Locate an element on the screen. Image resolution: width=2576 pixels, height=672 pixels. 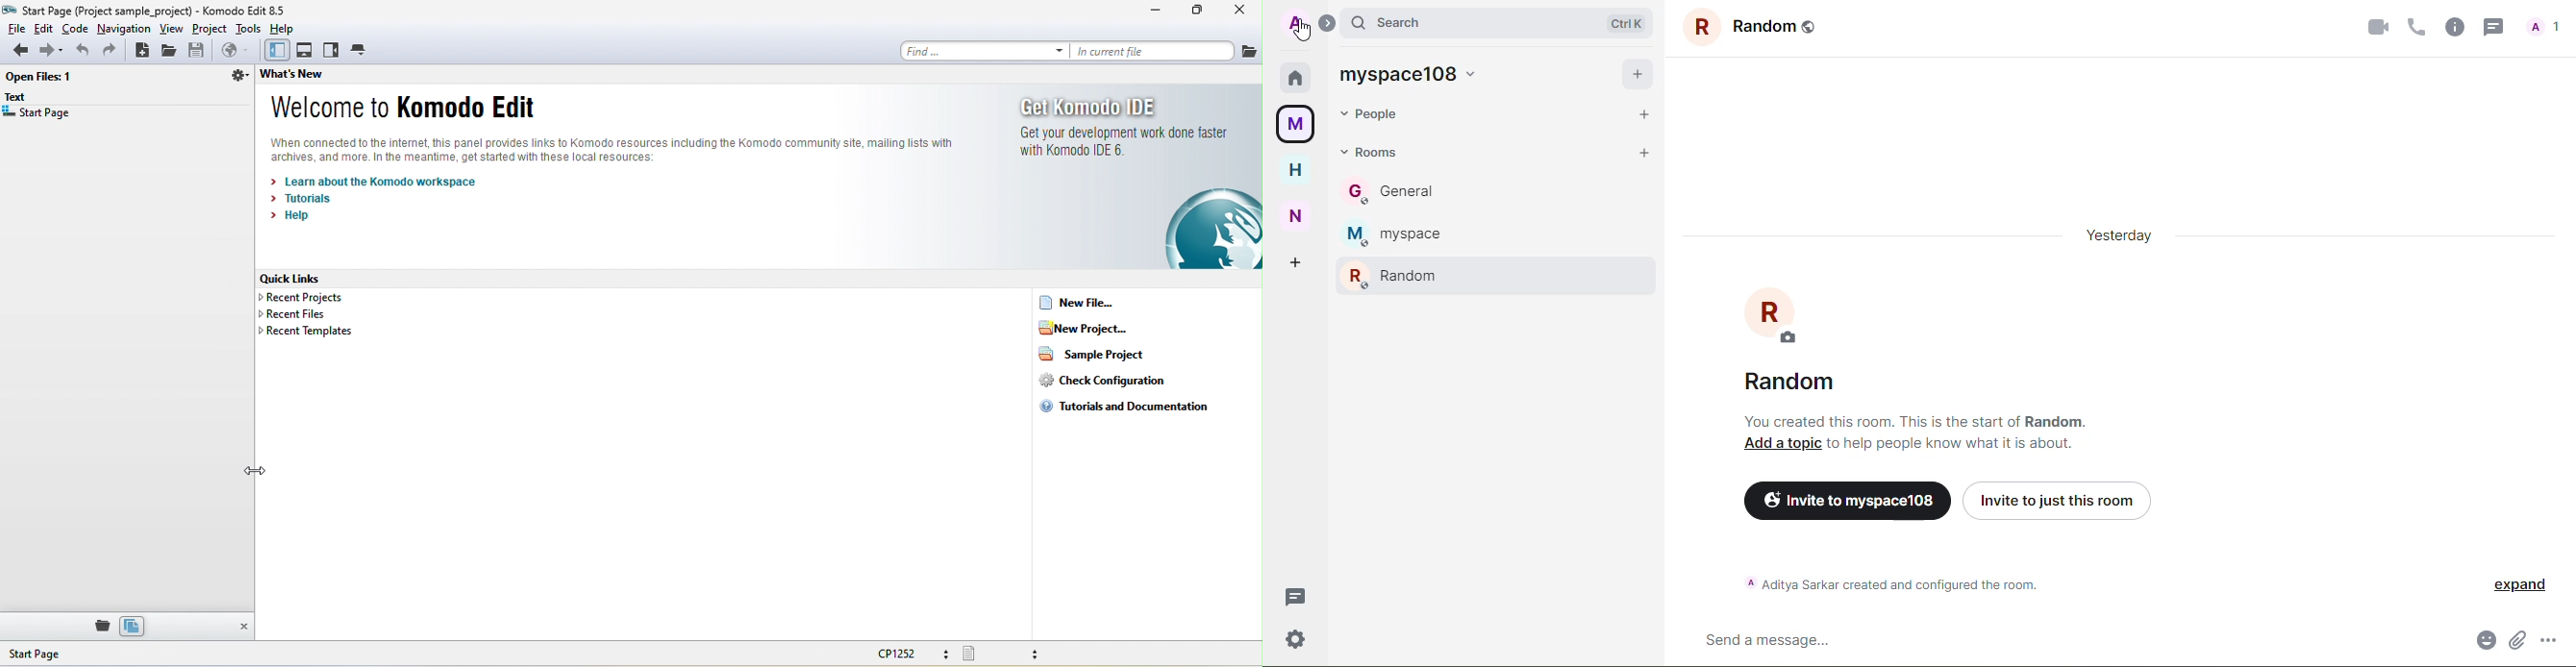
day is located at coordinates (2119, 235).